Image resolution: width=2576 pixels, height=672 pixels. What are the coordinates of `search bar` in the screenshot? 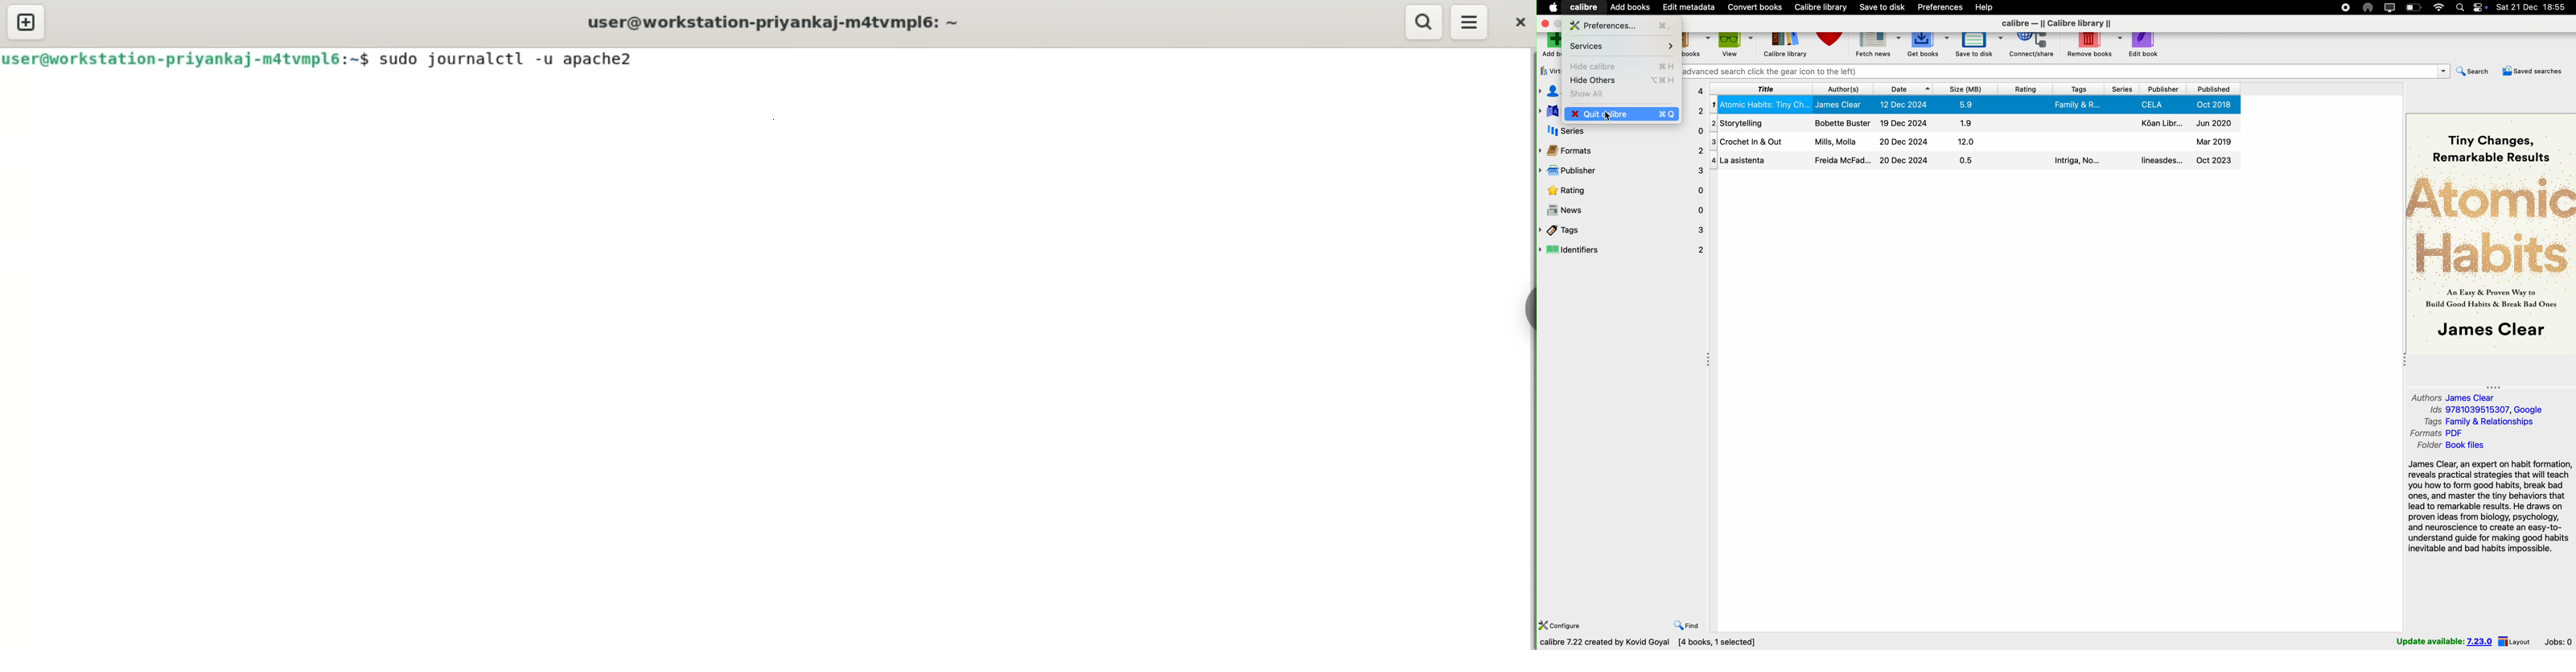 It's located at (2064, 72).